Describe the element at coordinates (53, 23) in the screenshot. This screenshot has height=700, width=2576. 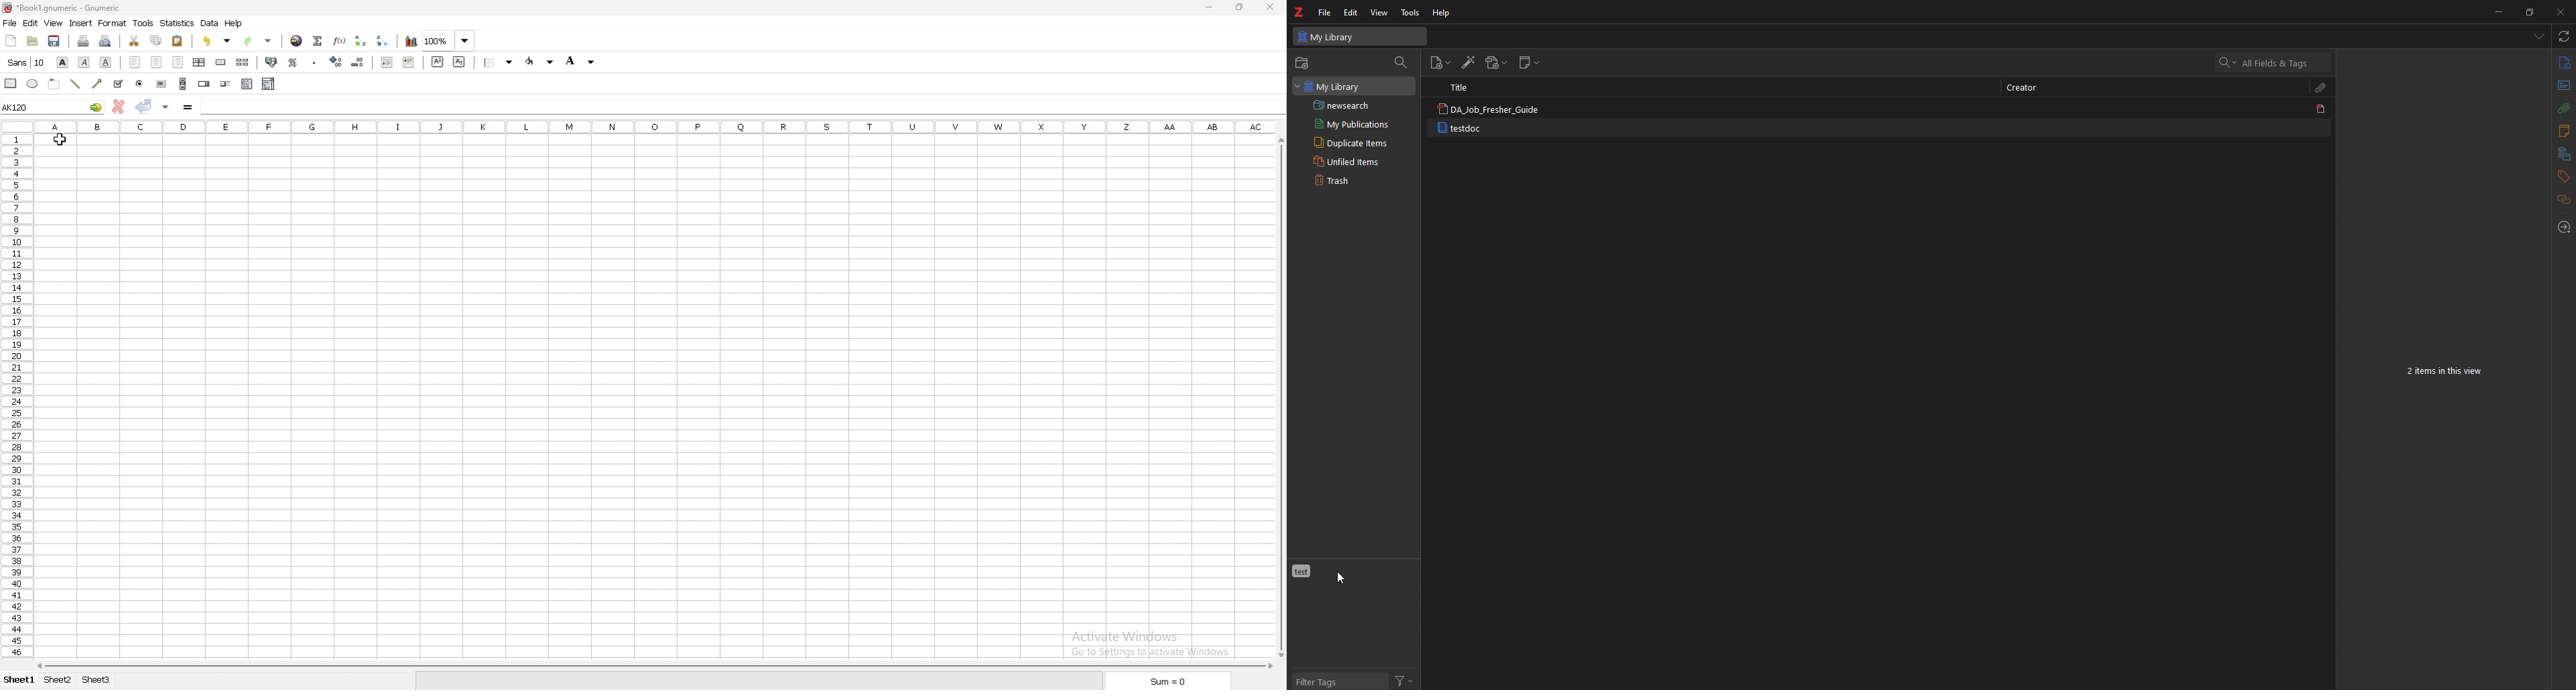
I see `view` at that location.